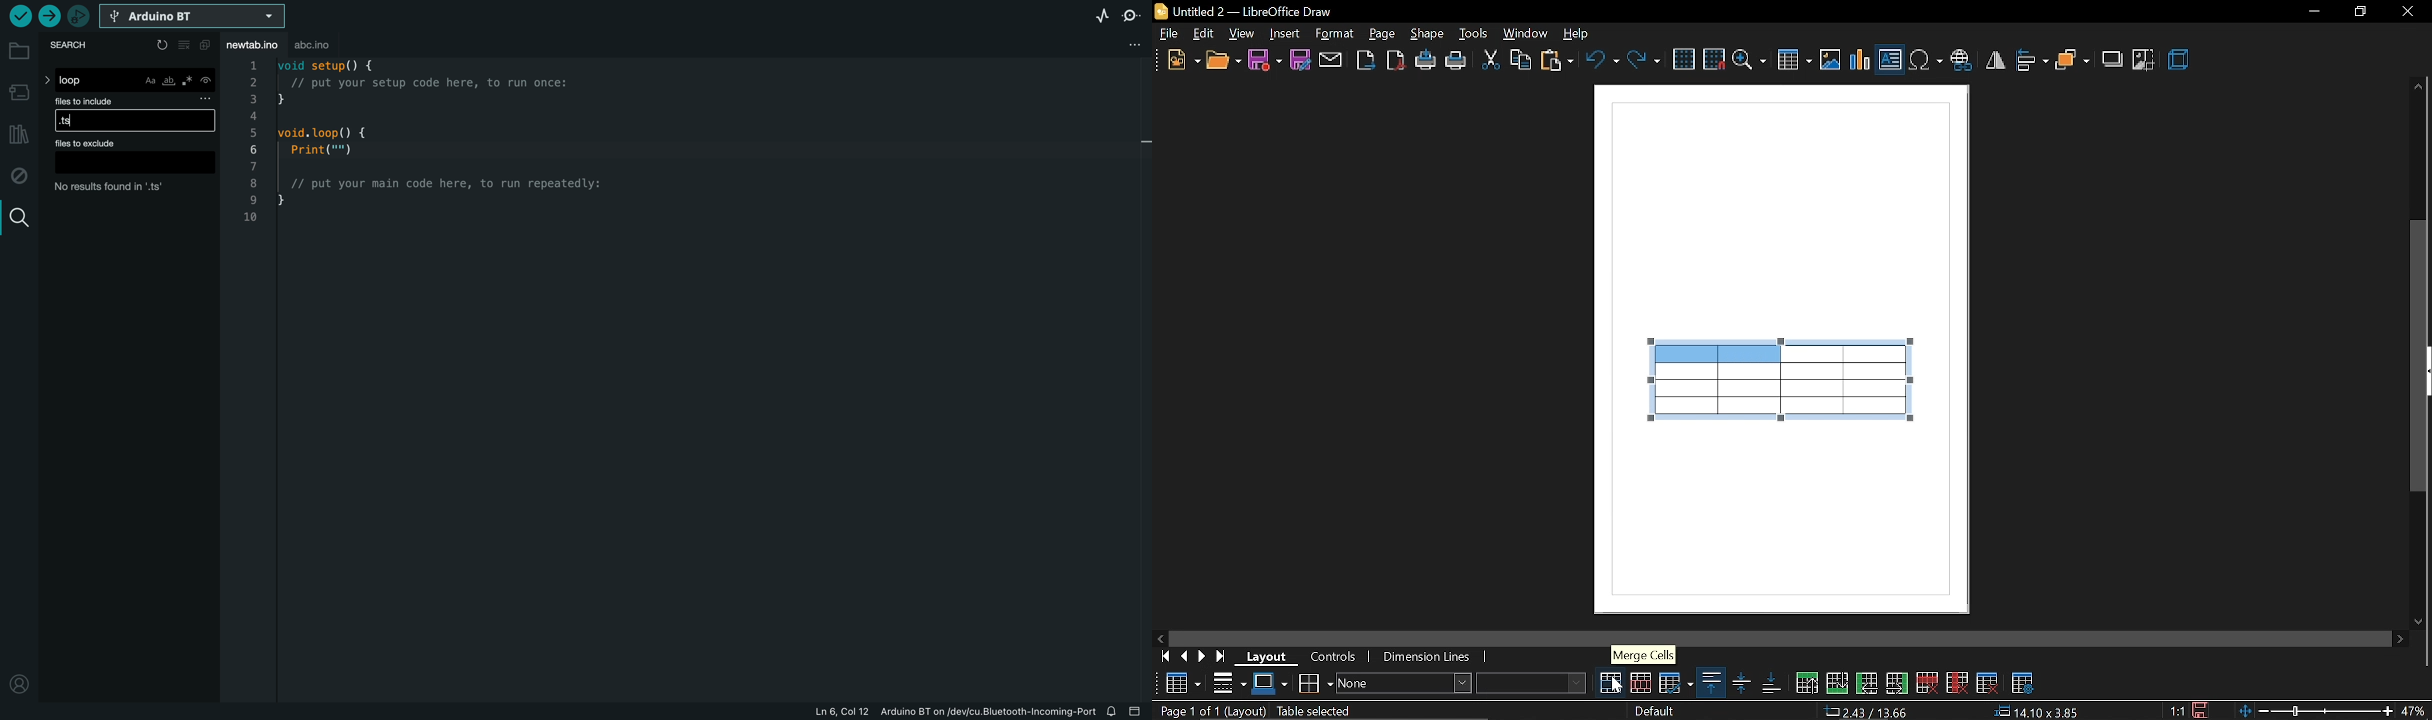 This screenshot has height=728, width=2436. I want to click on no result found, so click(112, 187).